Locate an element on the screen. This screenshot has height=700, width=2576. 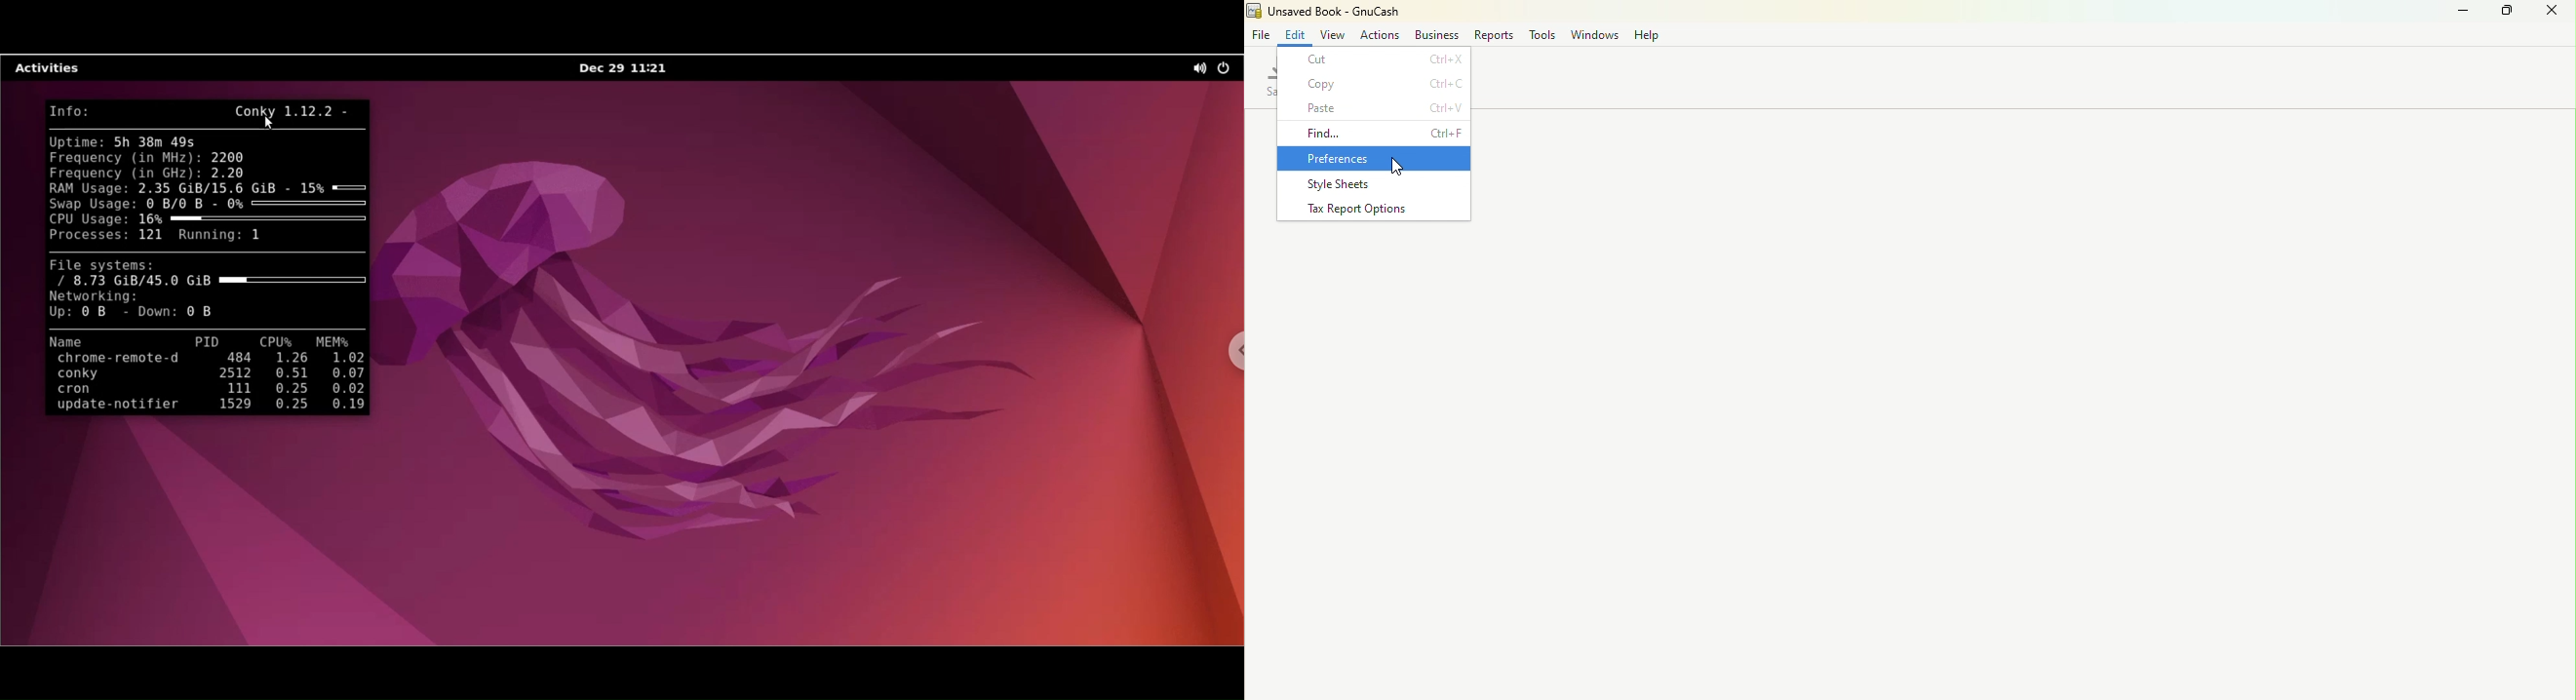
Reports is located at coordinates (1492, 35).